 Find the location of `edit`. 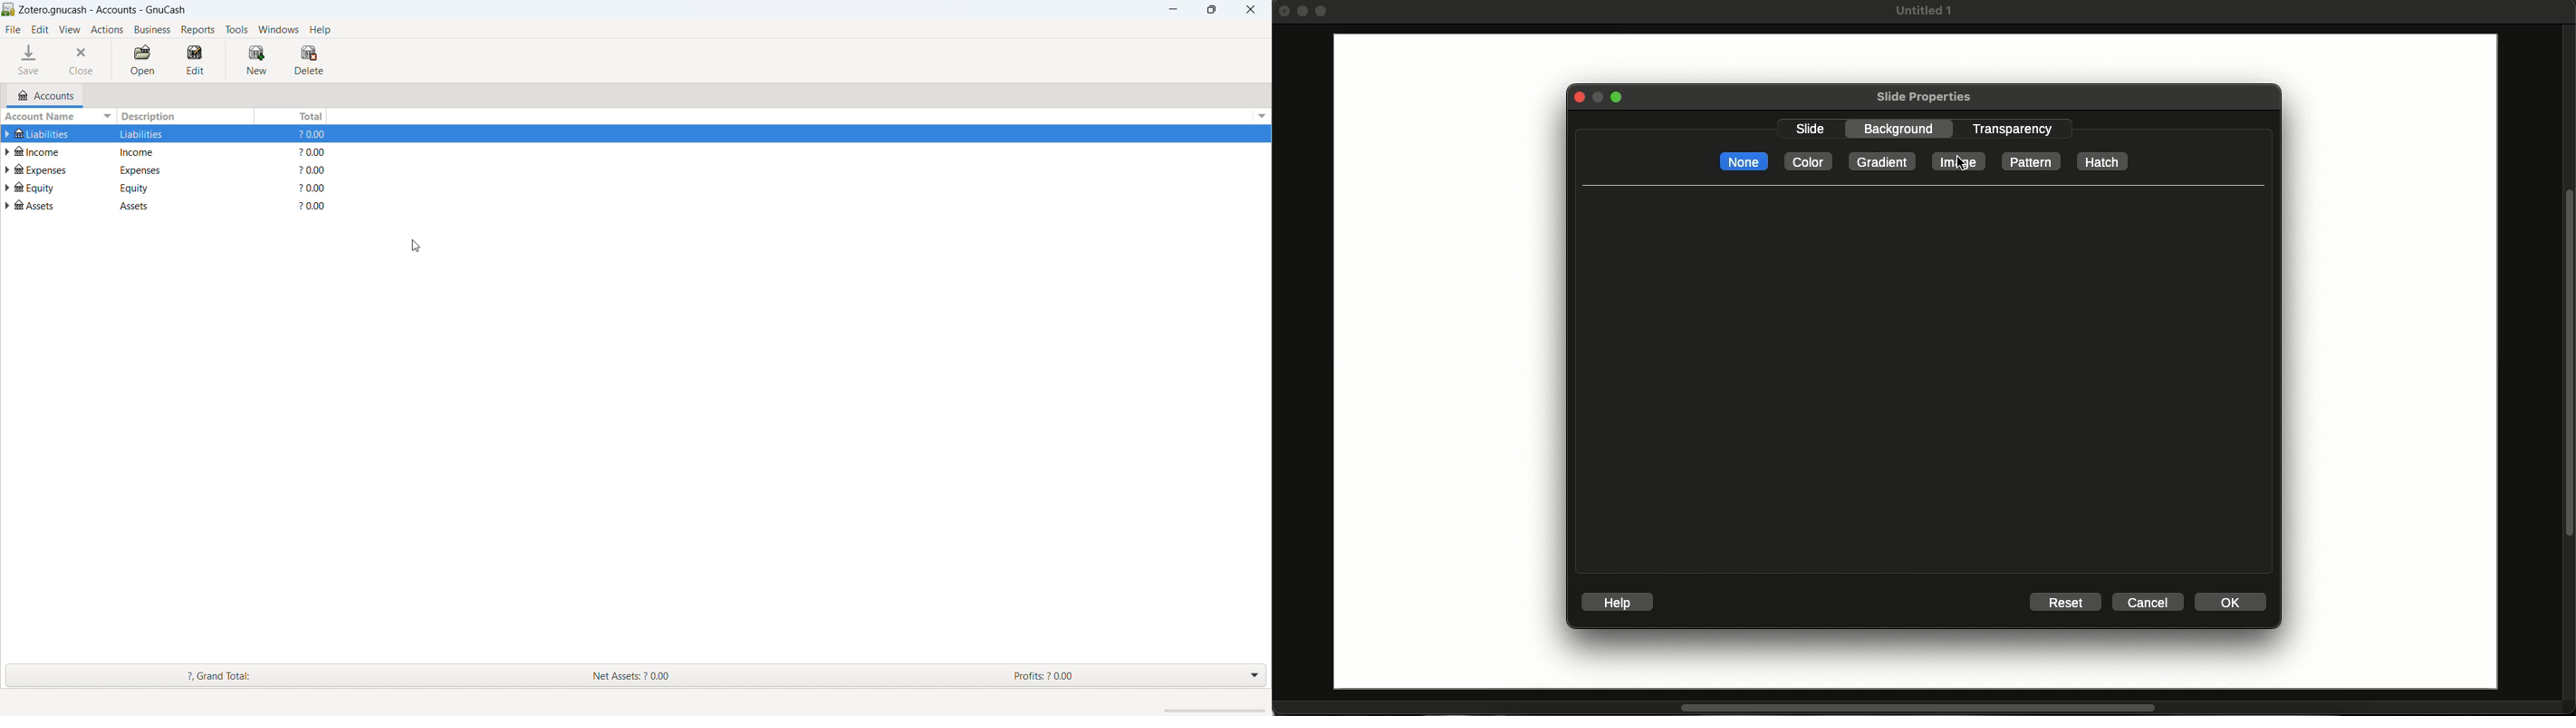

edit is located at coordinates (199, 60).